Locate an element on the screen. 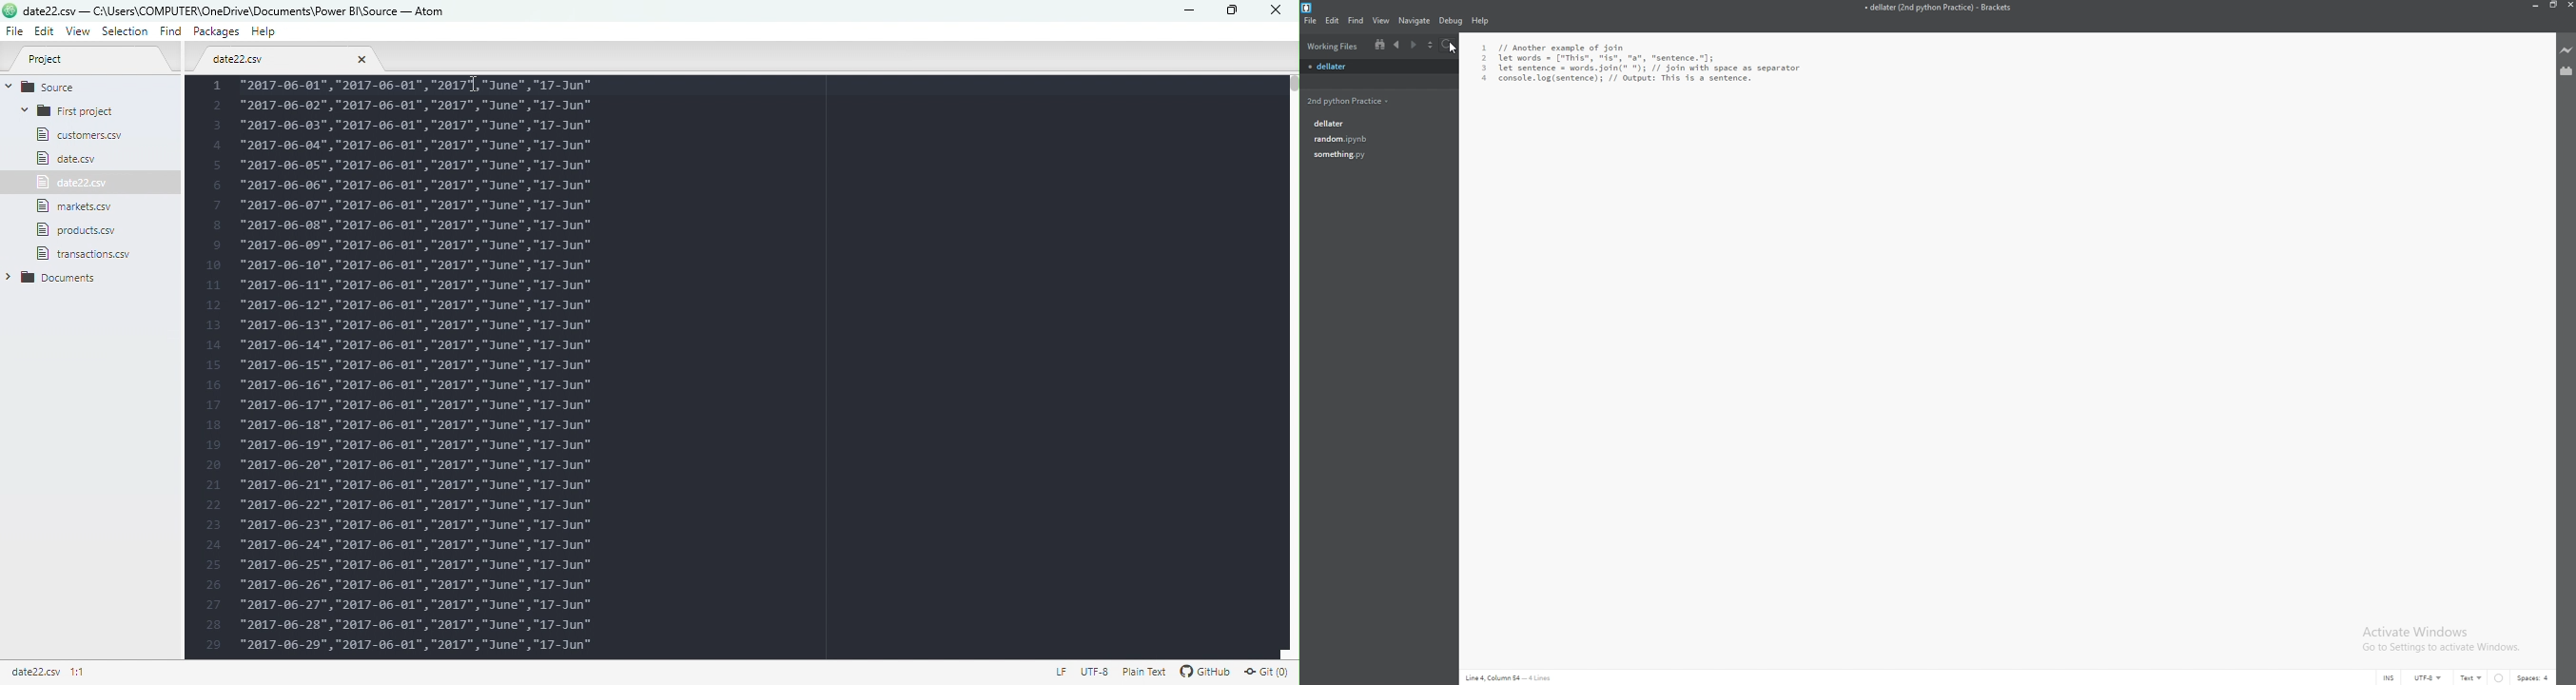 This screenshot has width=2576, height=700. file is located at coordinates (1311, 21).